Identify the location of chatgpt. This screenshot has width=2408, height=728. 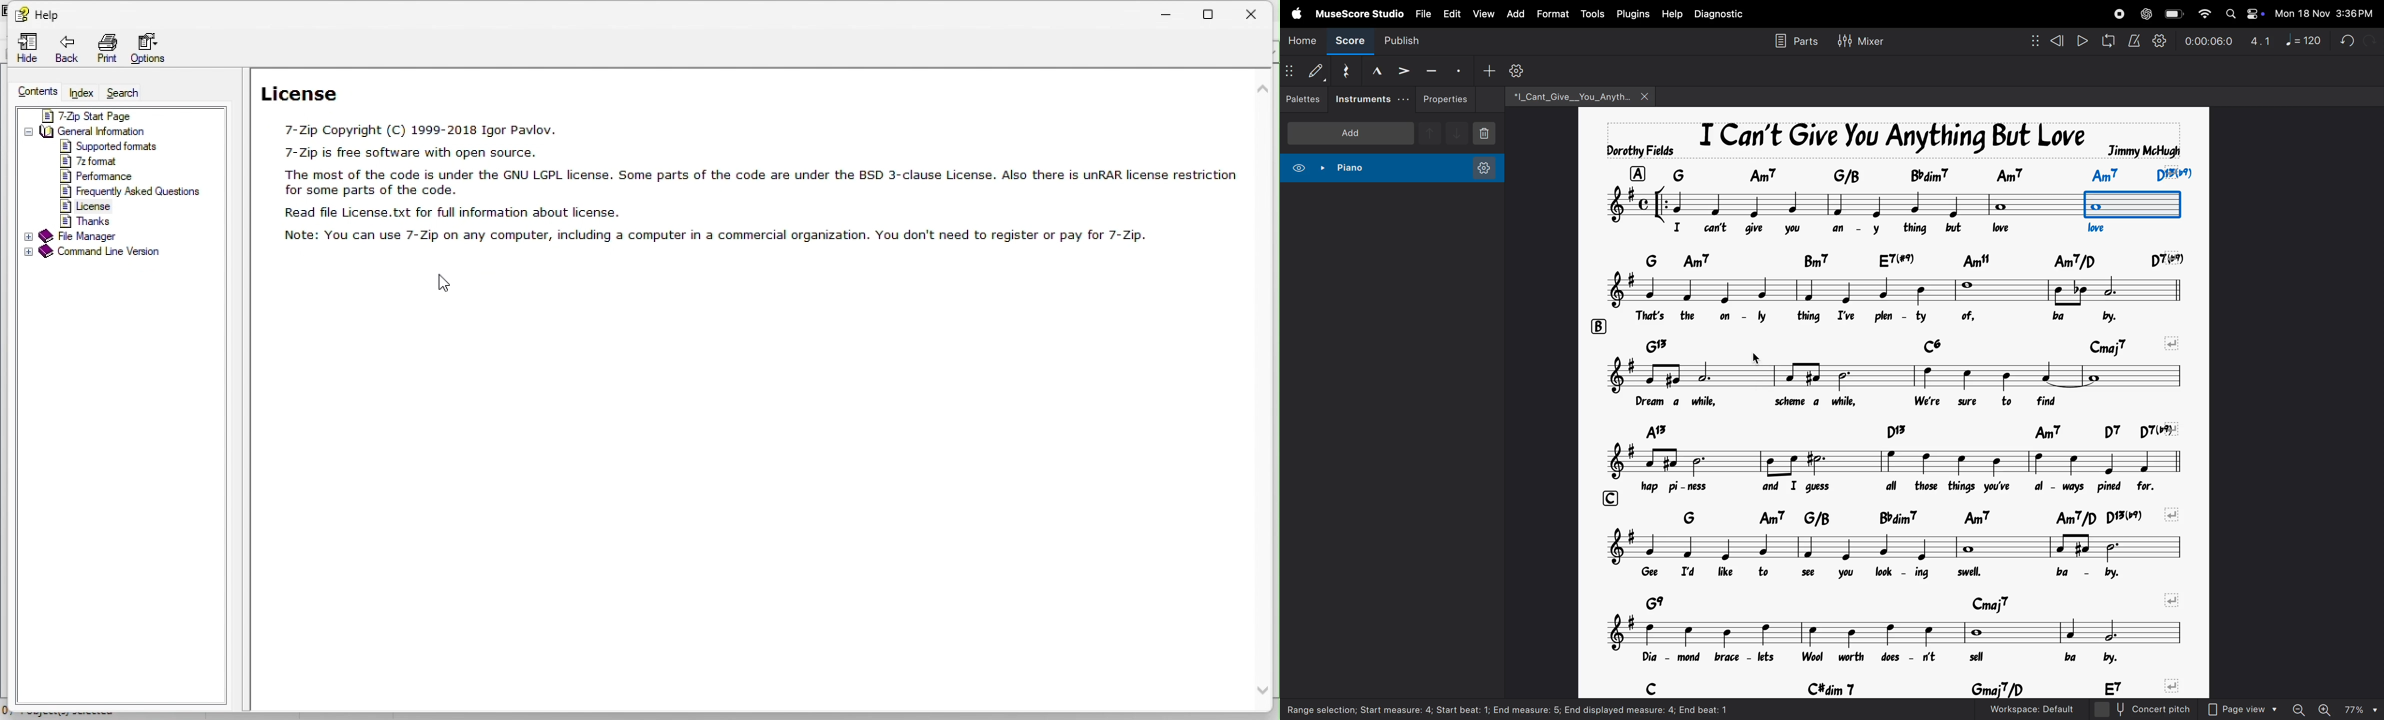
(2145, 14).